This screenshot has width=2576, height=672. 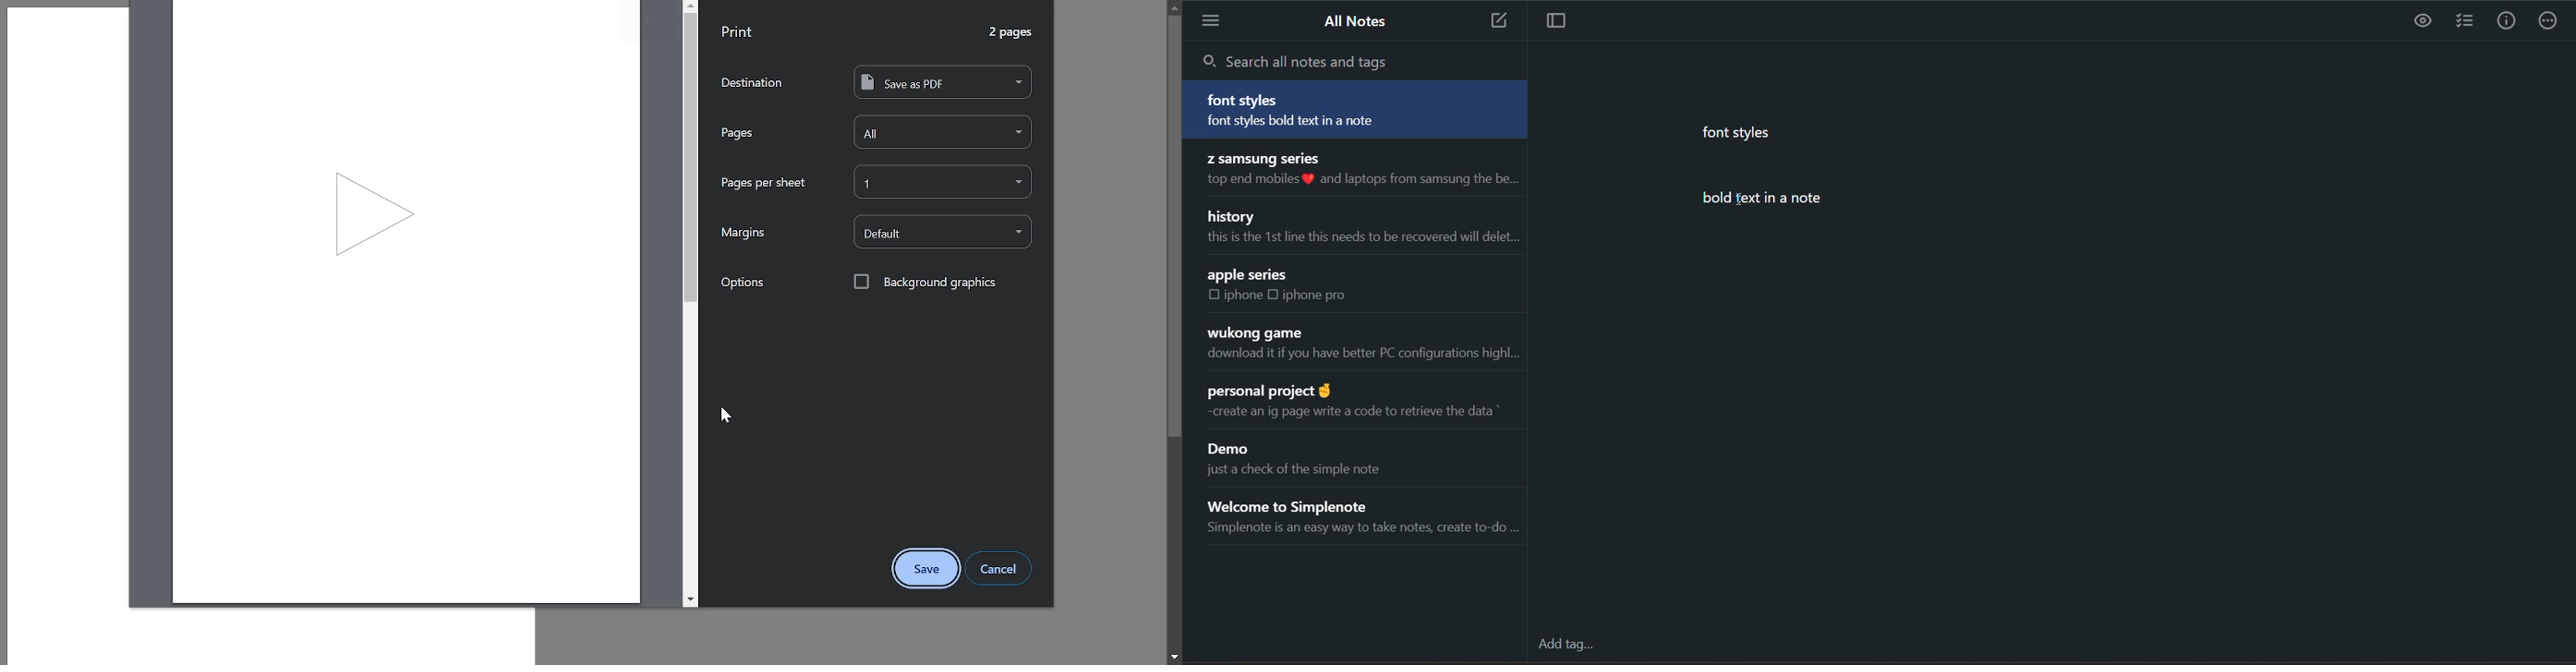 I want to click on Options, so click(x=742, y=283).